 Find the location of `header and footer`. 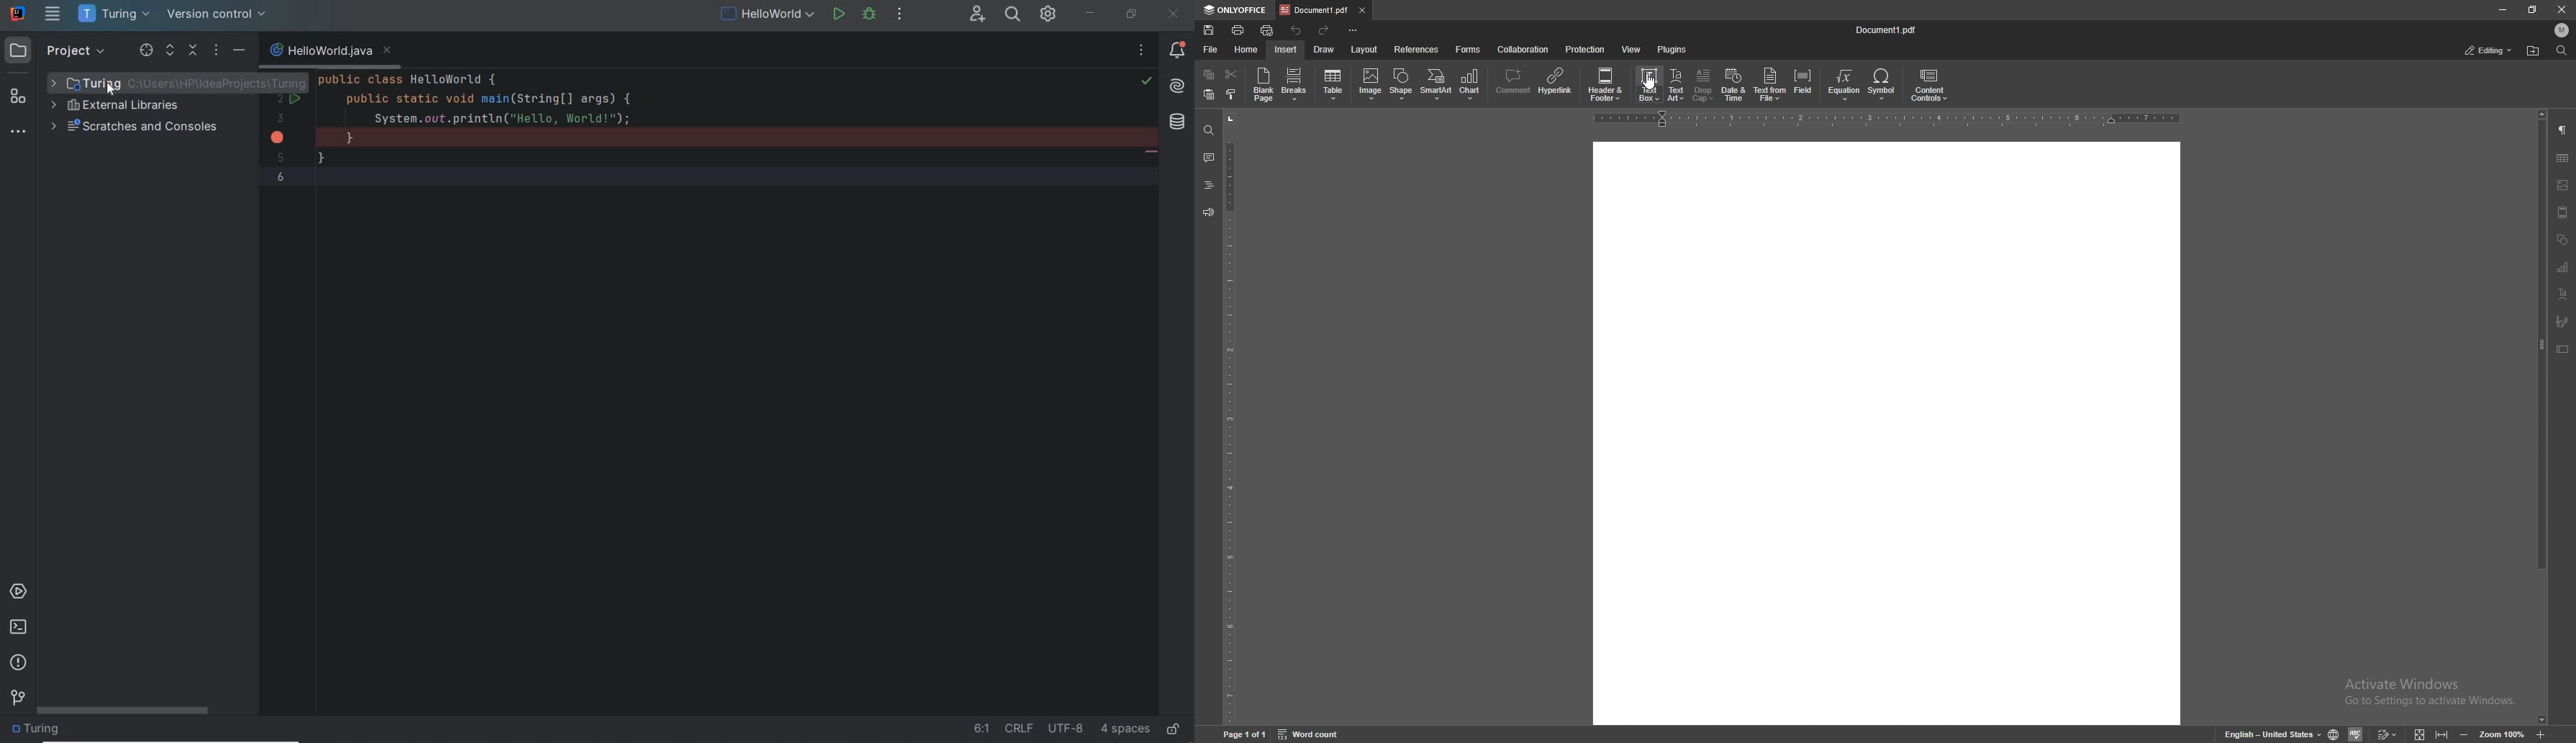

header and footer is located at coordinates (1608, 84).